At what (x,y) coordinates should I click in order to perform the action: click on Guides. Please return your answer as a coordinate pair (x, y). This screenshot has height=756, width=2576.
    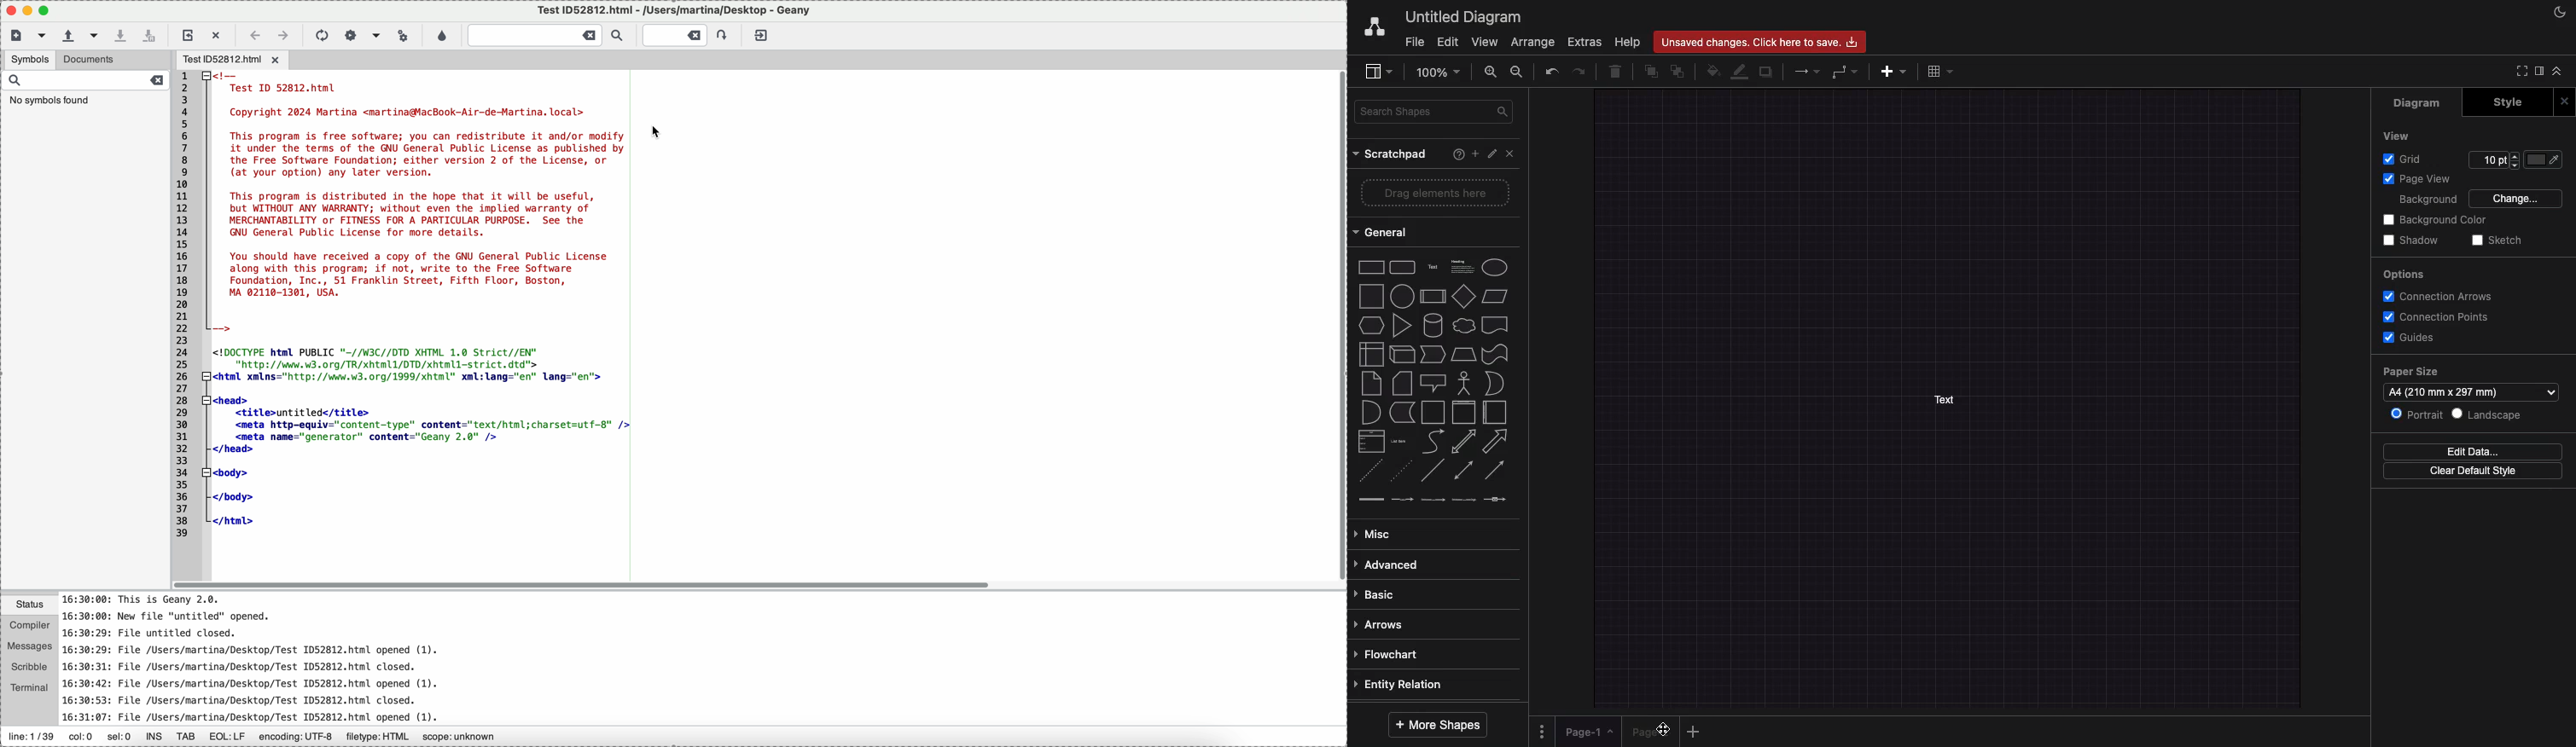
    Looking at the image, I should click on (2414, 338).